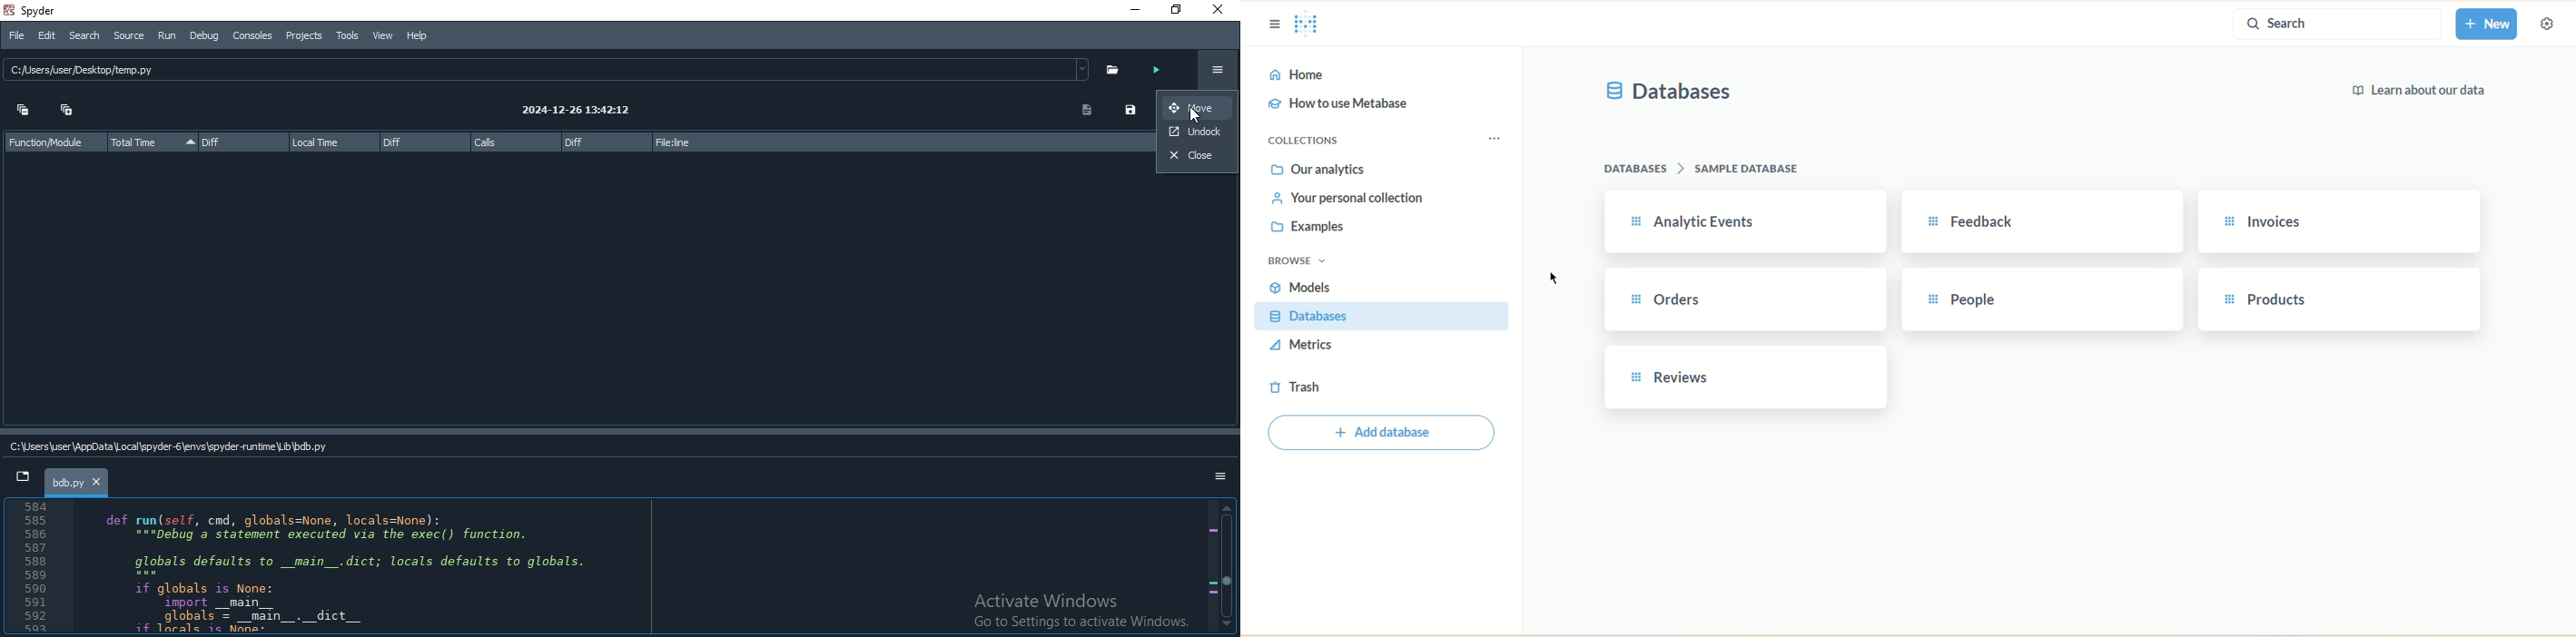  What do you see at coordinates (1227, 568) in the screenshot?
I see `scroll bar` at bounding box center [1227, 568].